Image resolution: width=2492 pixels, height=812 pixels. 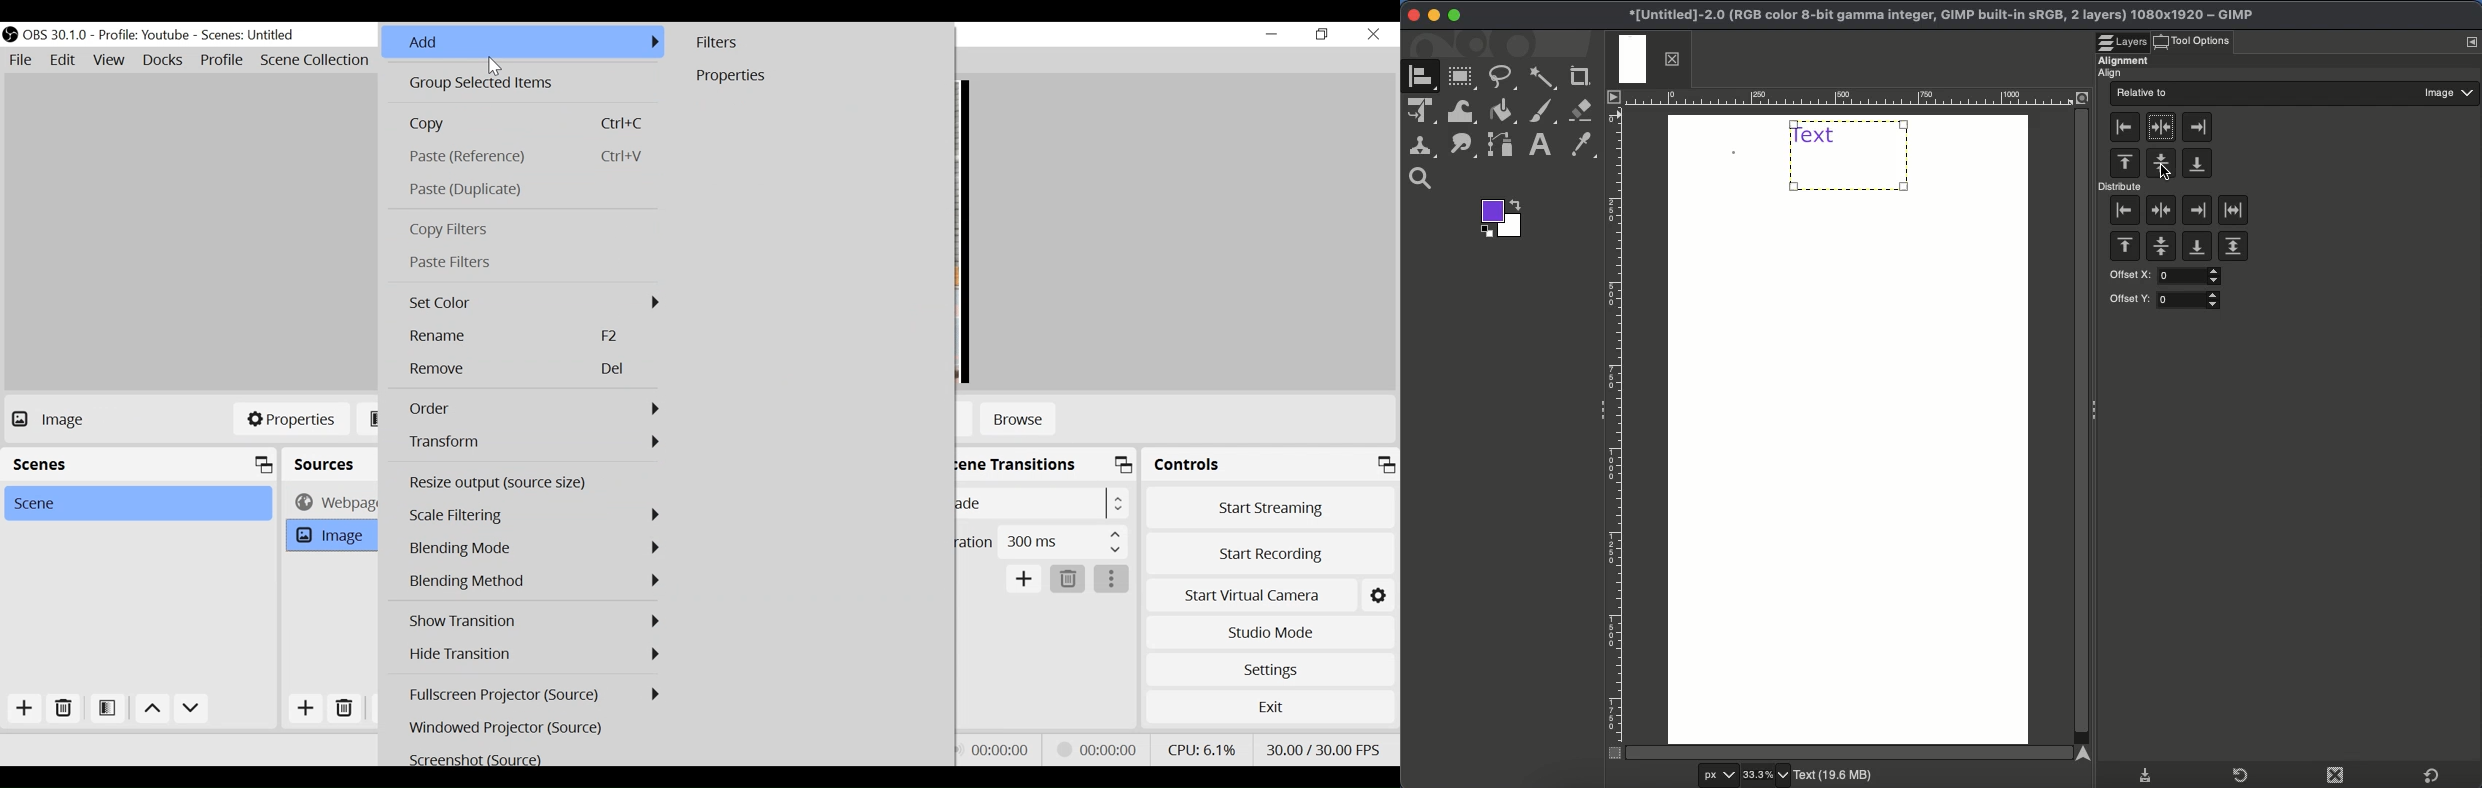 What do you see at coordinates (2162, 127) in the screenshot?
I see `Align to the center - vertically` at bounding box center [2162, 127].